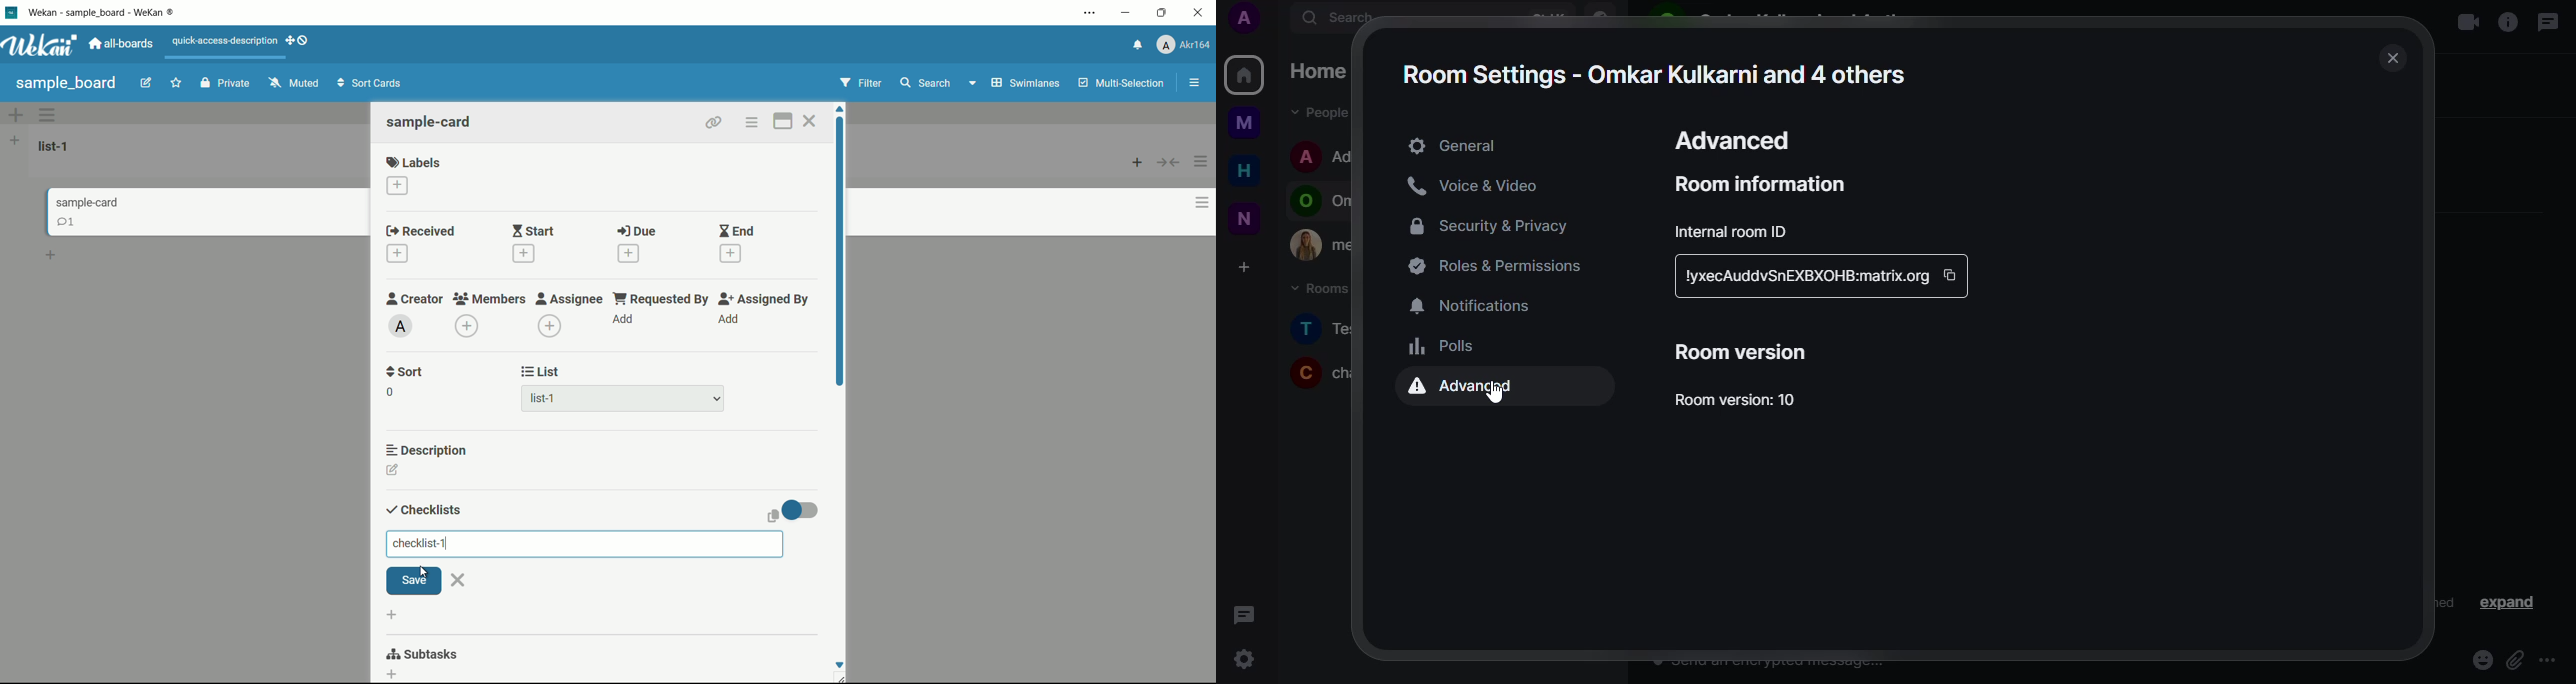 This screenshot has height=700, width=2576. What do you see at coordinates (1172, 162) in the screenshot?
I see `button` at bounding box center [1172, 162].